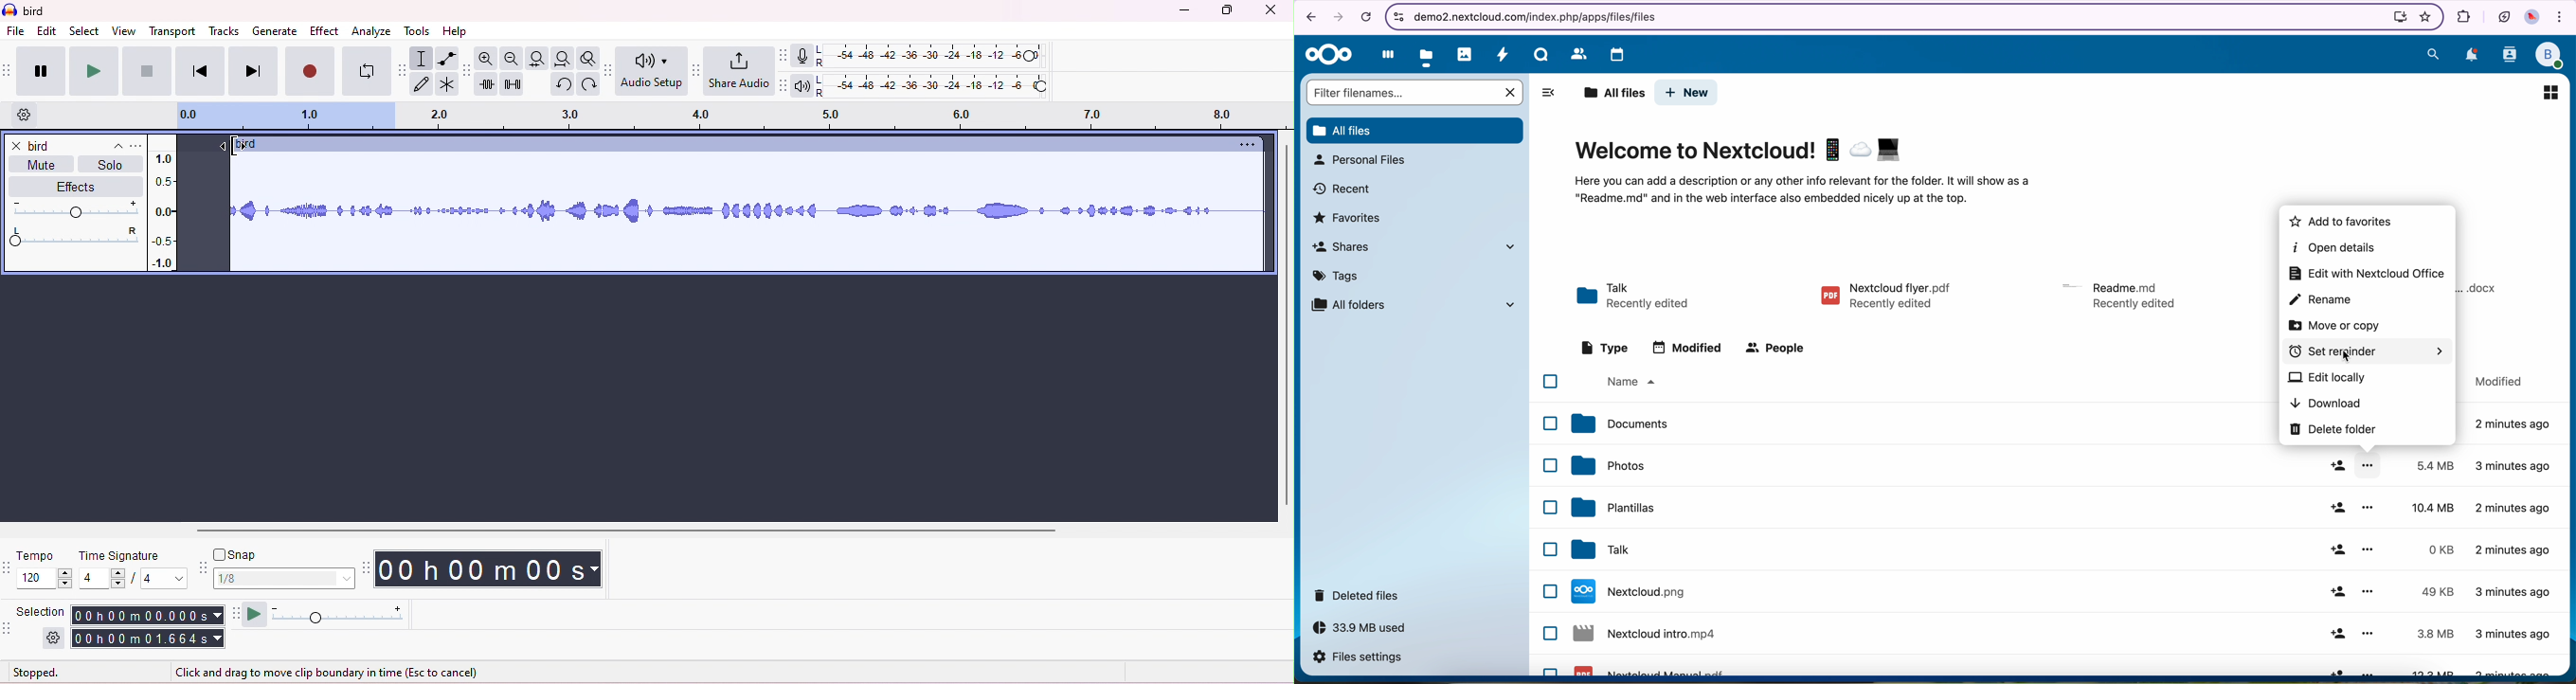 The width and height of the screenshot is (2576, 700). What do you see at coordinates (1575, 53) in the screenshot?
I see `contacts` at bounding box center [1575, 53].